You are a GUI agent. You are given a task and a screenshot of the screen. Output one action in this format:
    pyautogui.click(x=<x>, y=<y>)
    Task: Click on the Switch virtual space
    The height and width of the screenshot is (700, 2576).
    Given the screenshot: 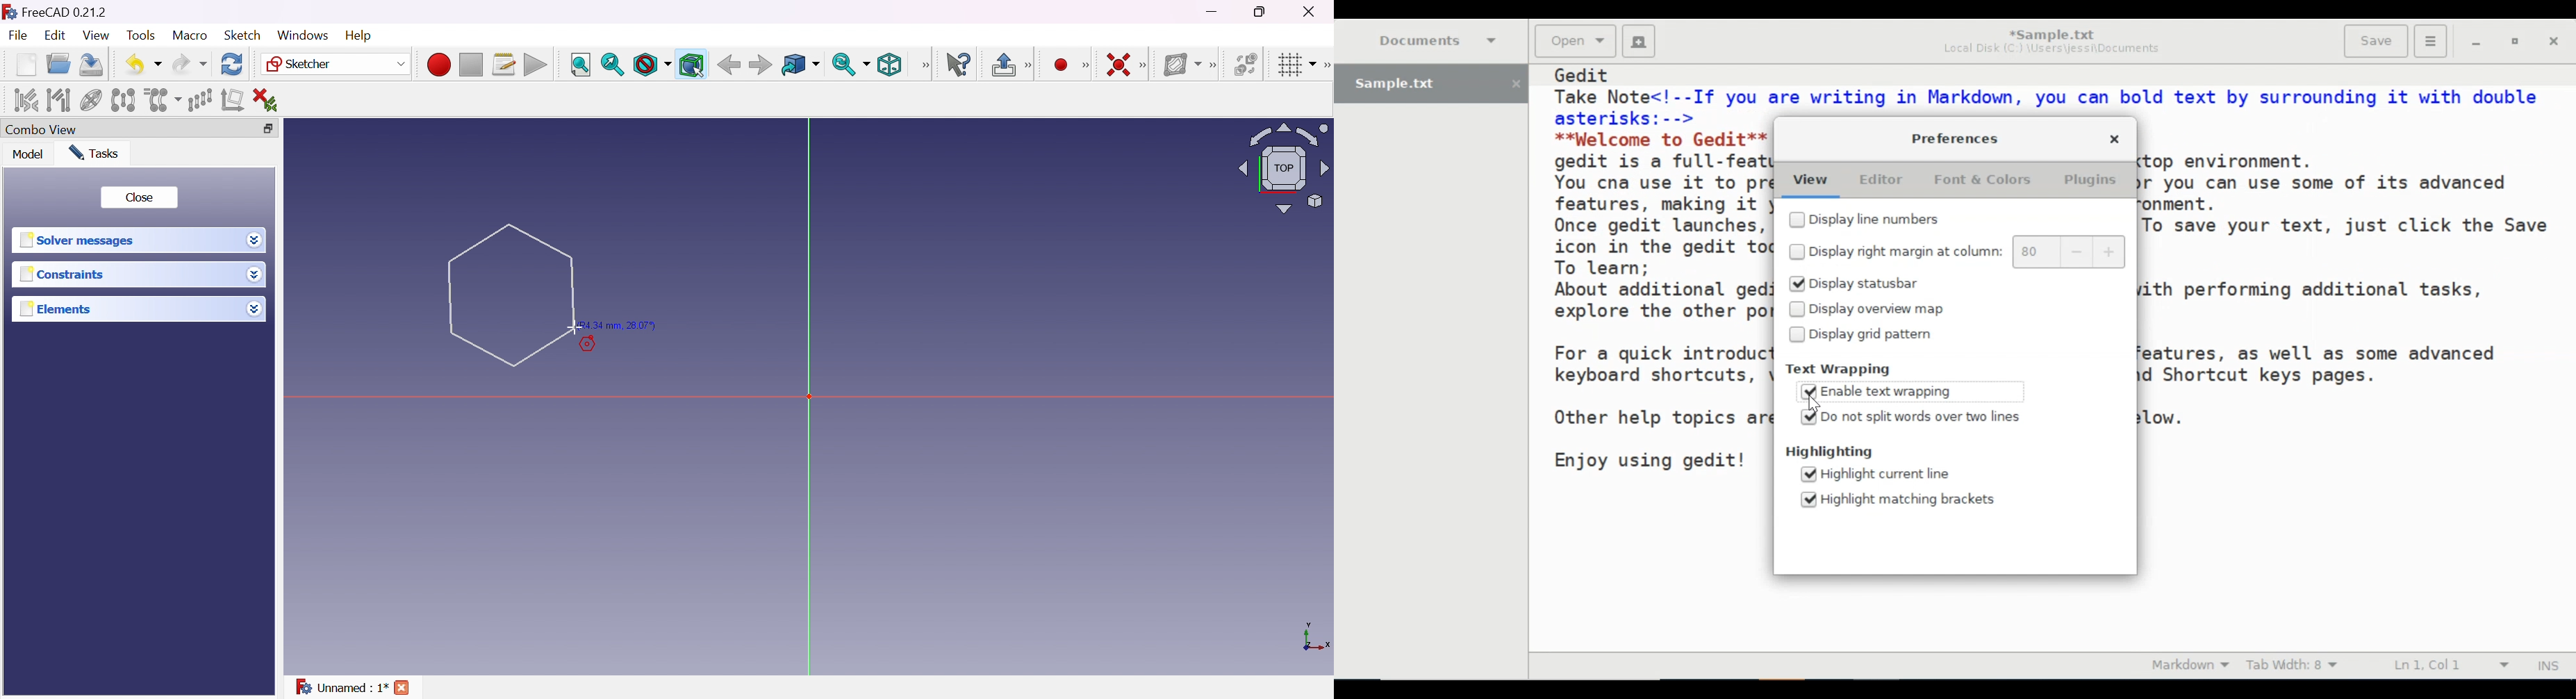 What is the action you would take?
    pyautogui.click(x=1244, y=64)
    